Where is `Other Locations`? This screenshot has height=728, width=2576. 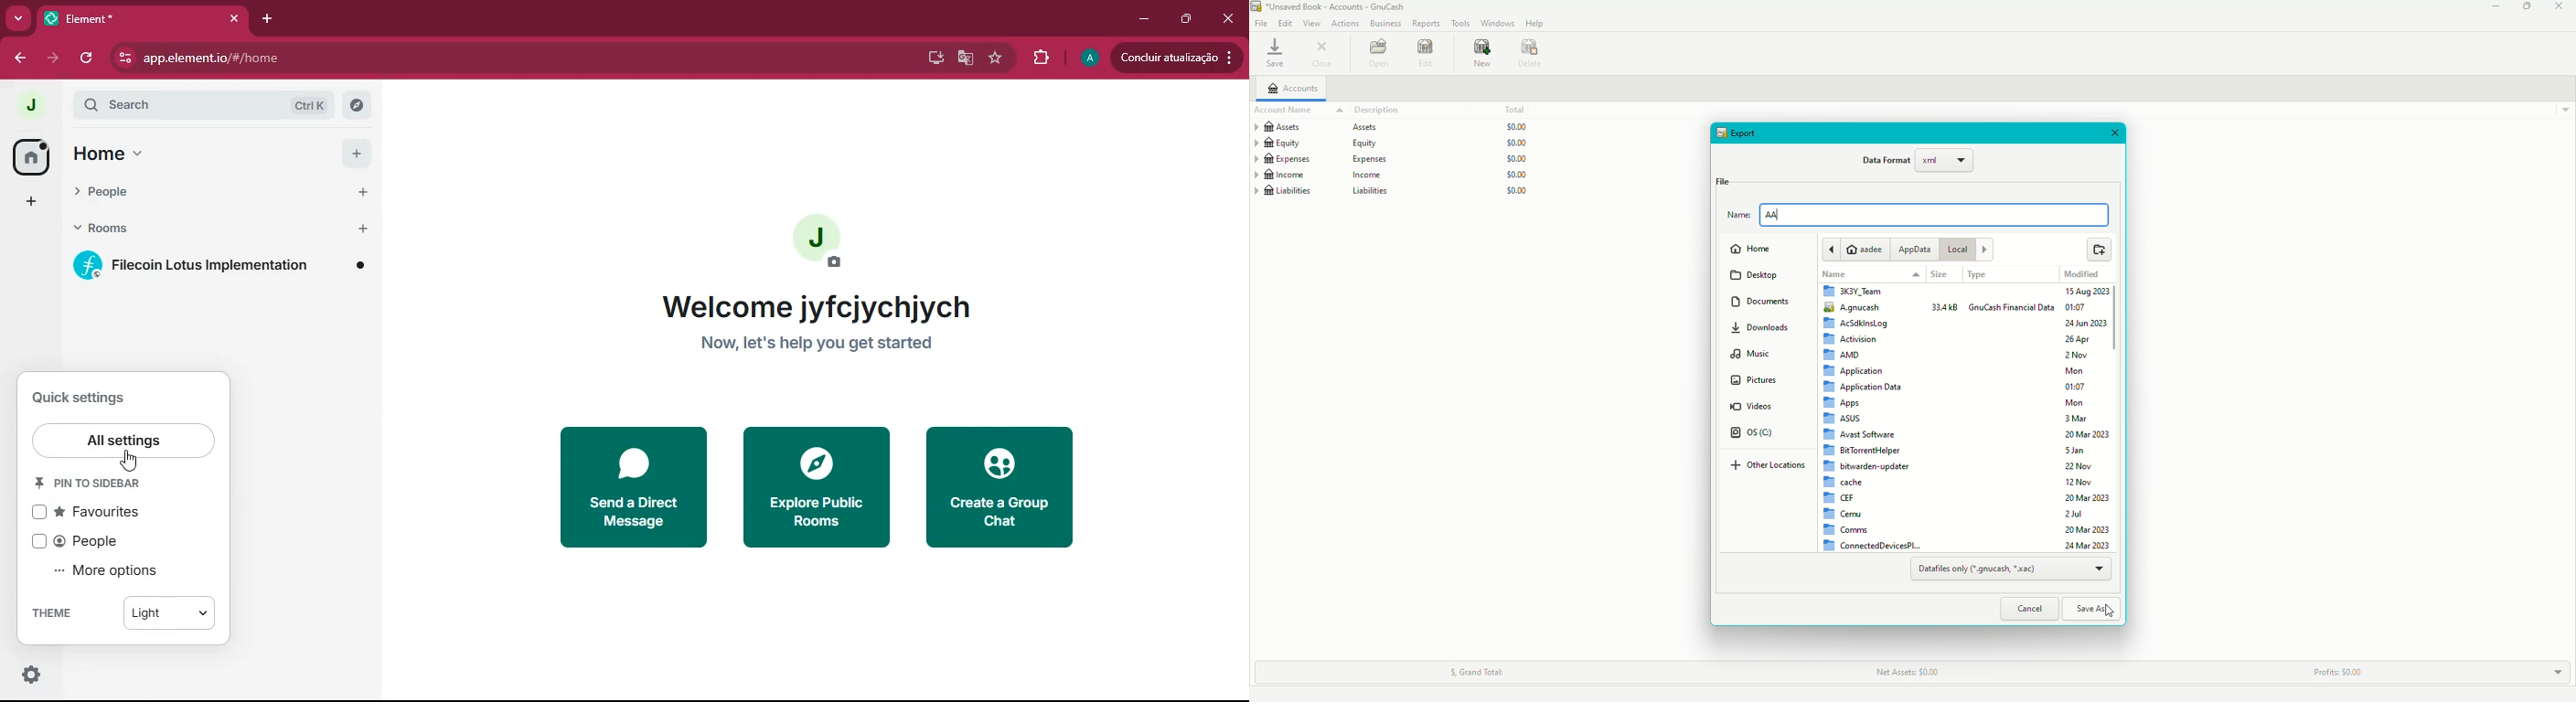 Other Locations is located at coordinates (1772, 466).